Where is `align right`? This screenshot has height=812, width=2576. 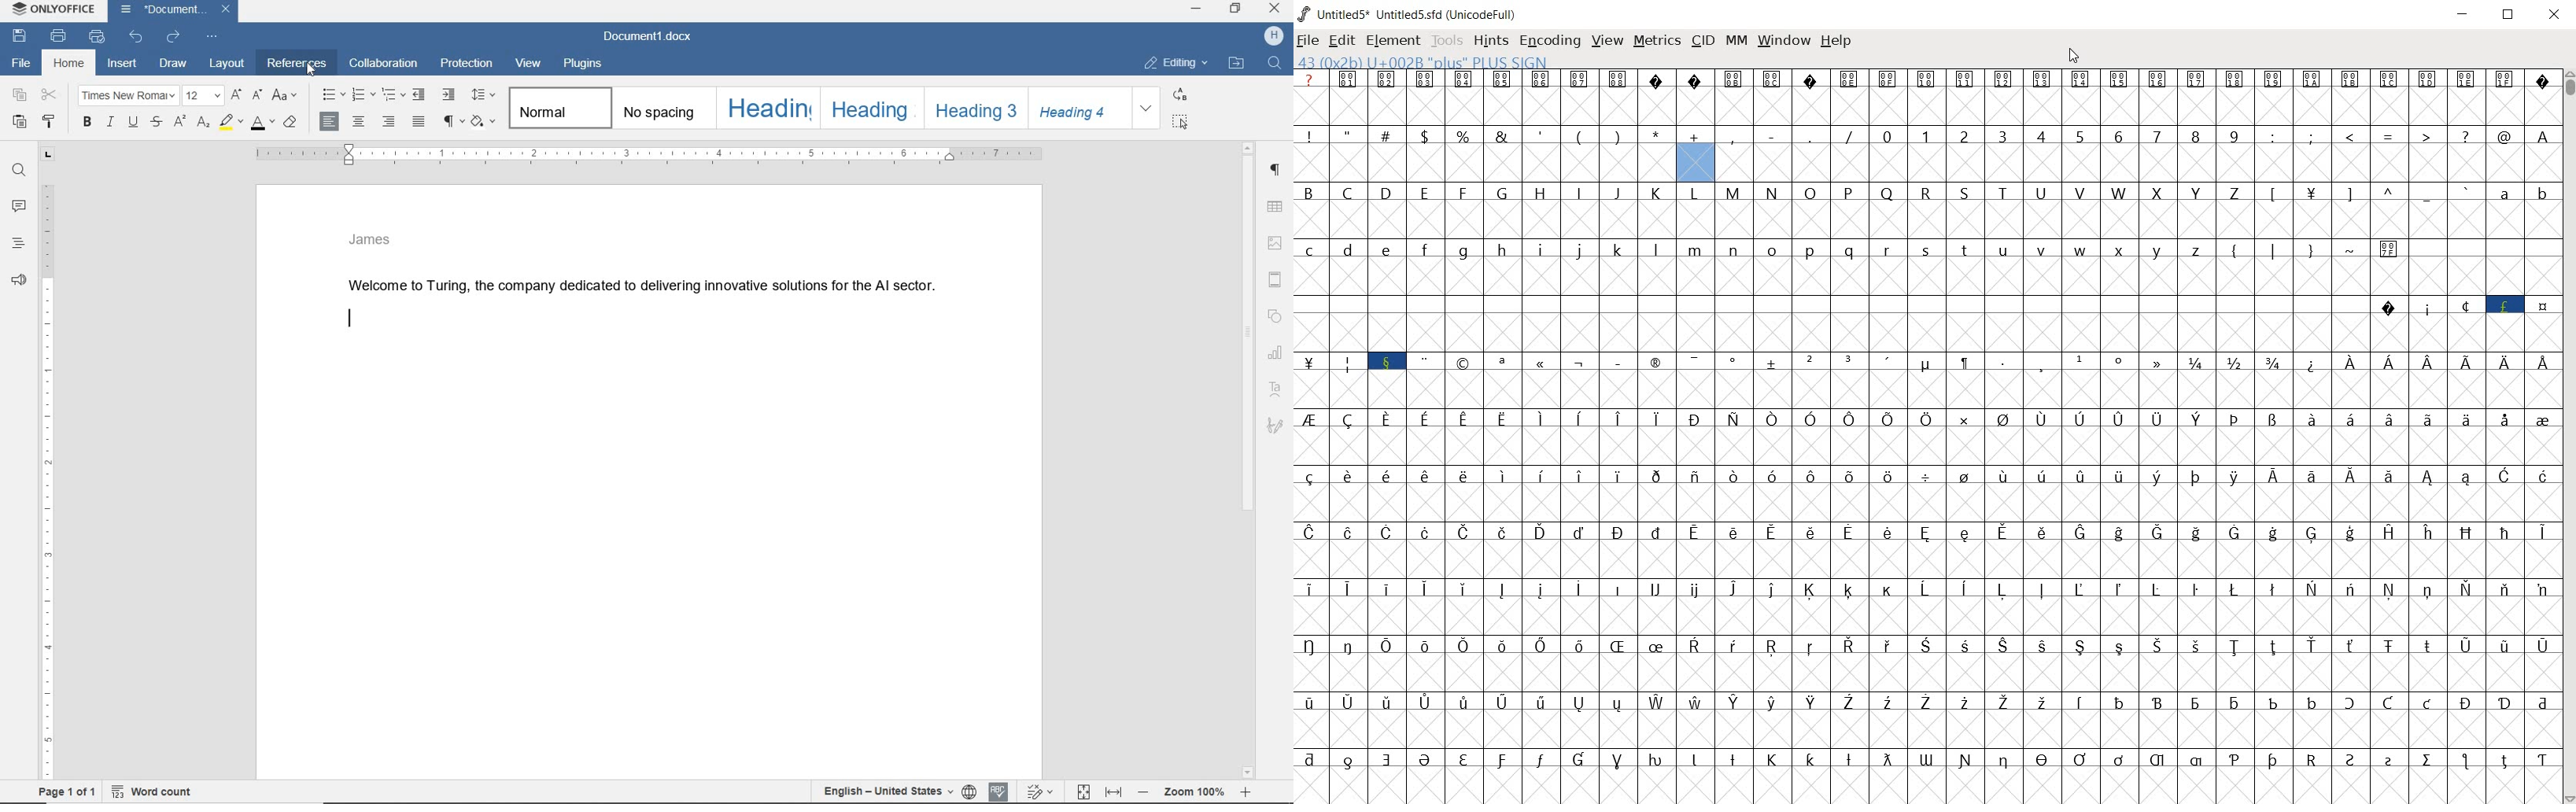
align right is located at coordinates (389, 121).